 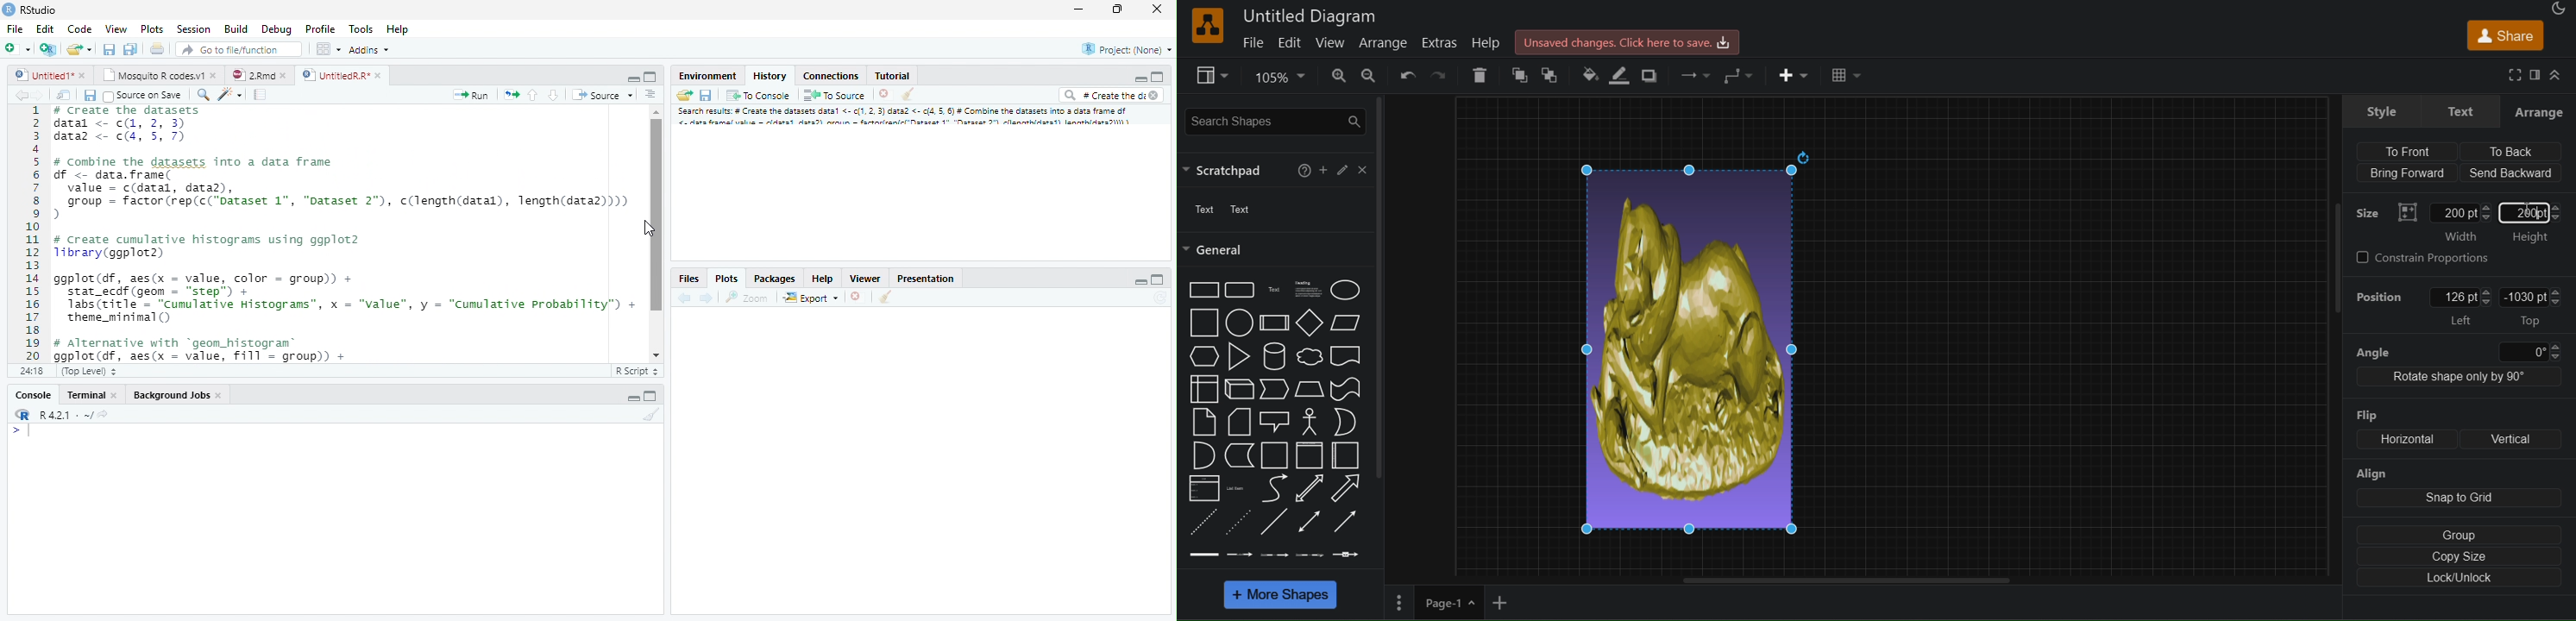 What do you see at coordinates (1247, 44) in the screenshot?
I see `file` at bounding box center [1247, 44].